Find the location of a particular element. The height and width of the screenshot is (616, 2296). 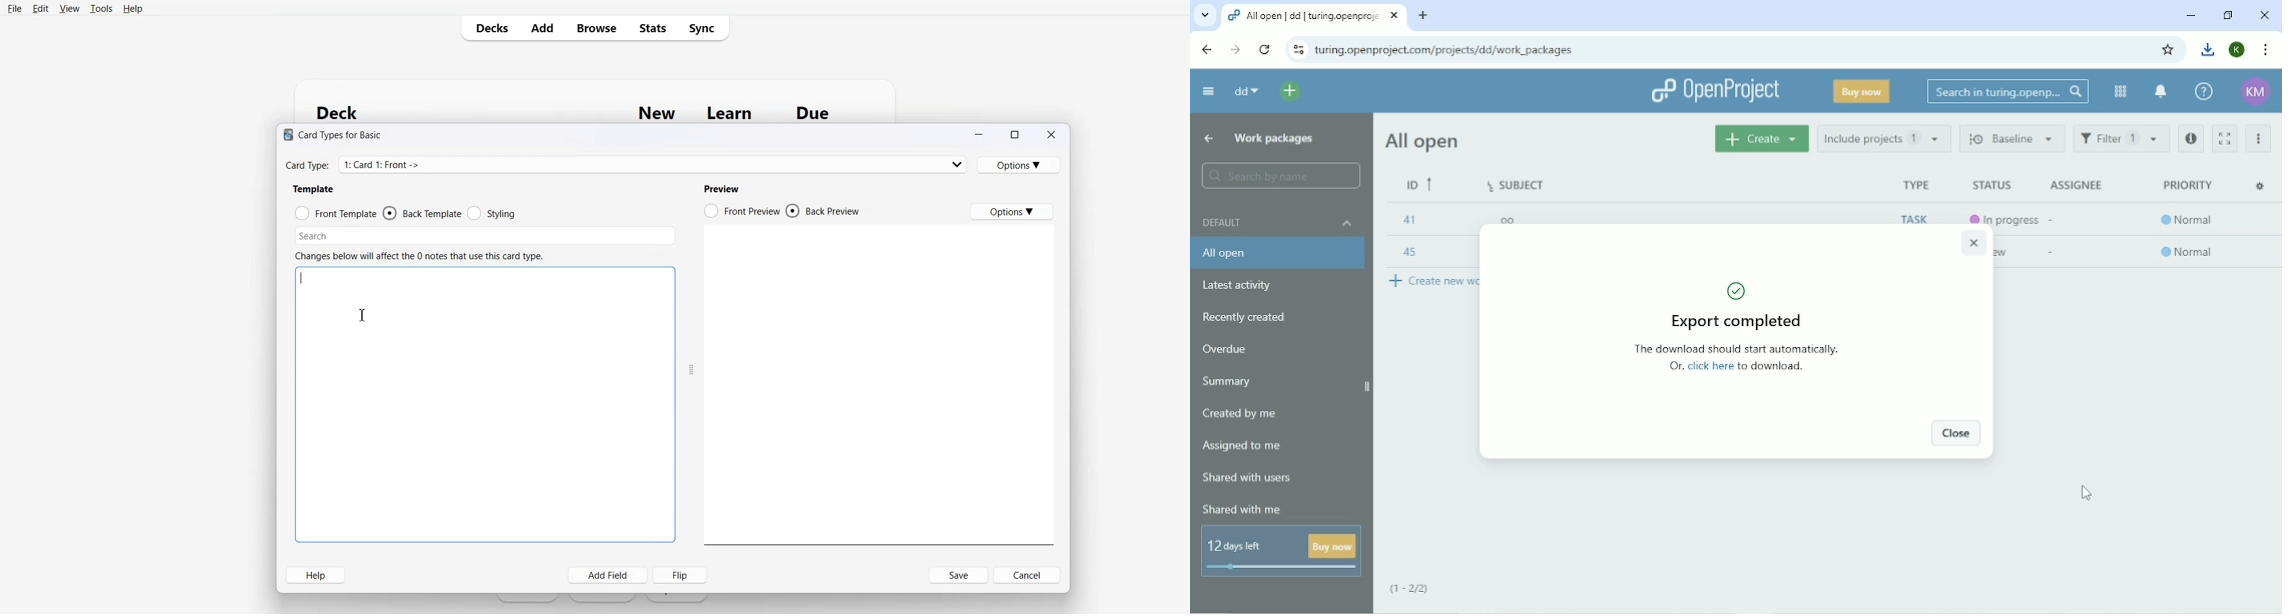

Template is located at coordinates (319, 190).